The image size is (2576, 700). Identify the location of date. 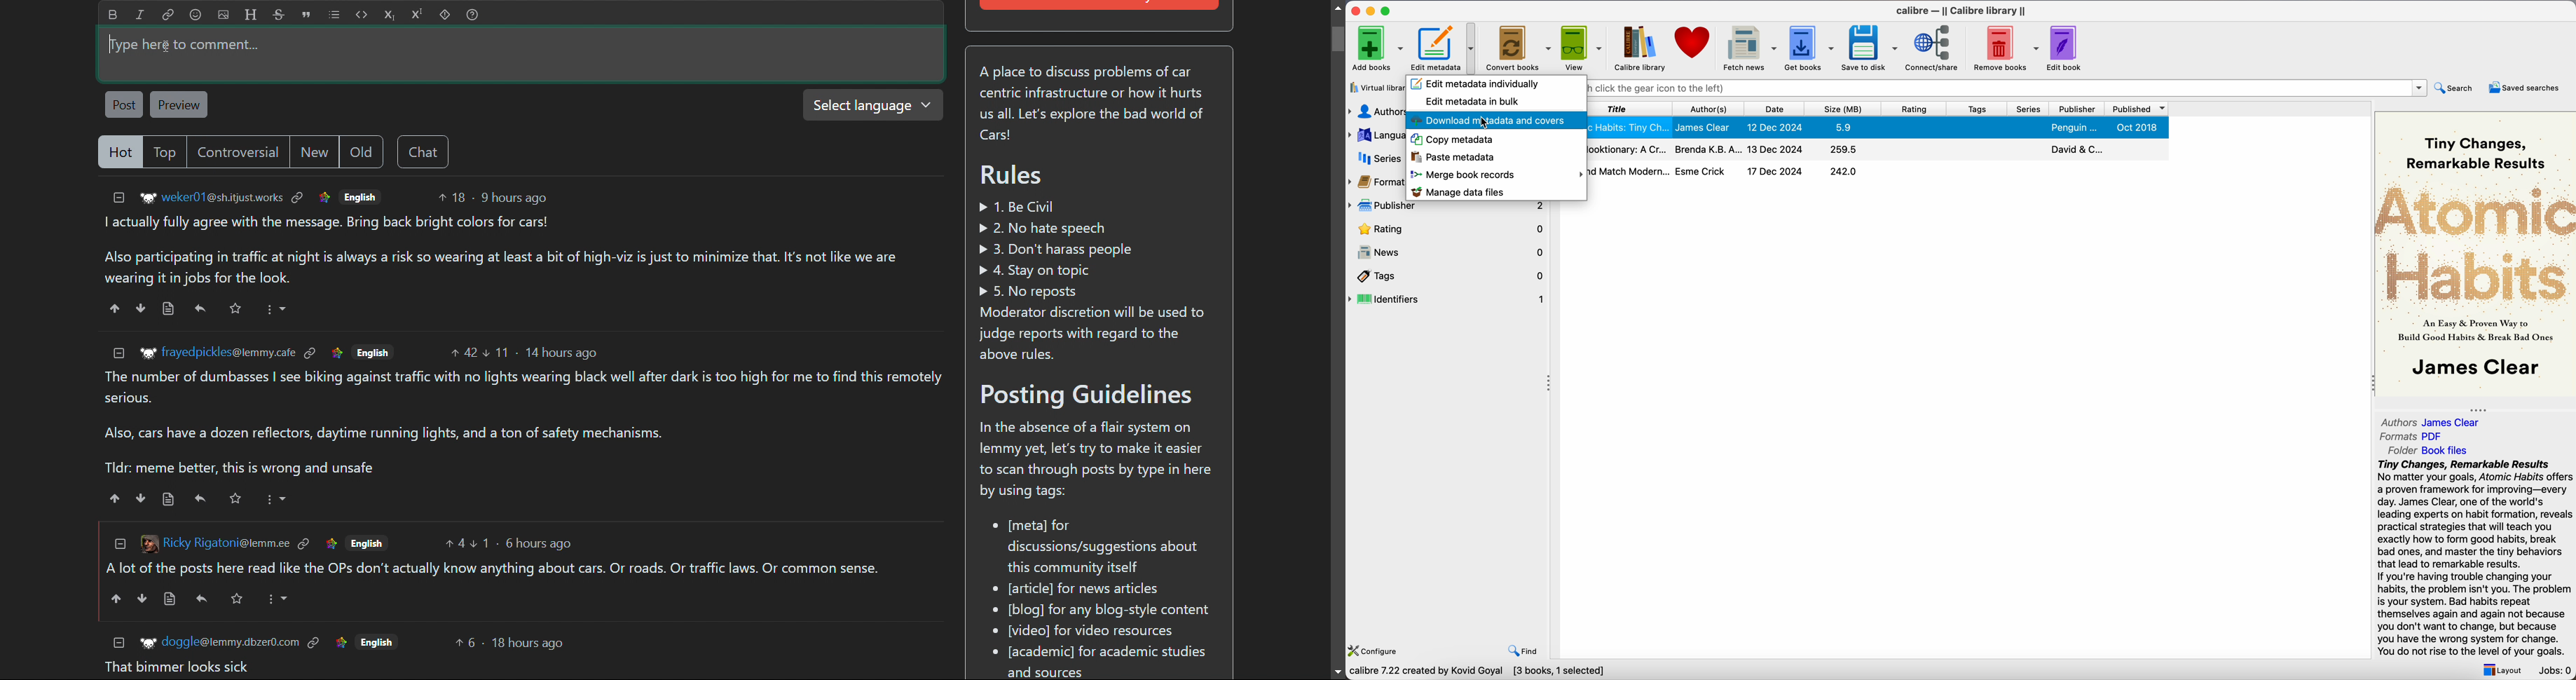
(1774, 108).